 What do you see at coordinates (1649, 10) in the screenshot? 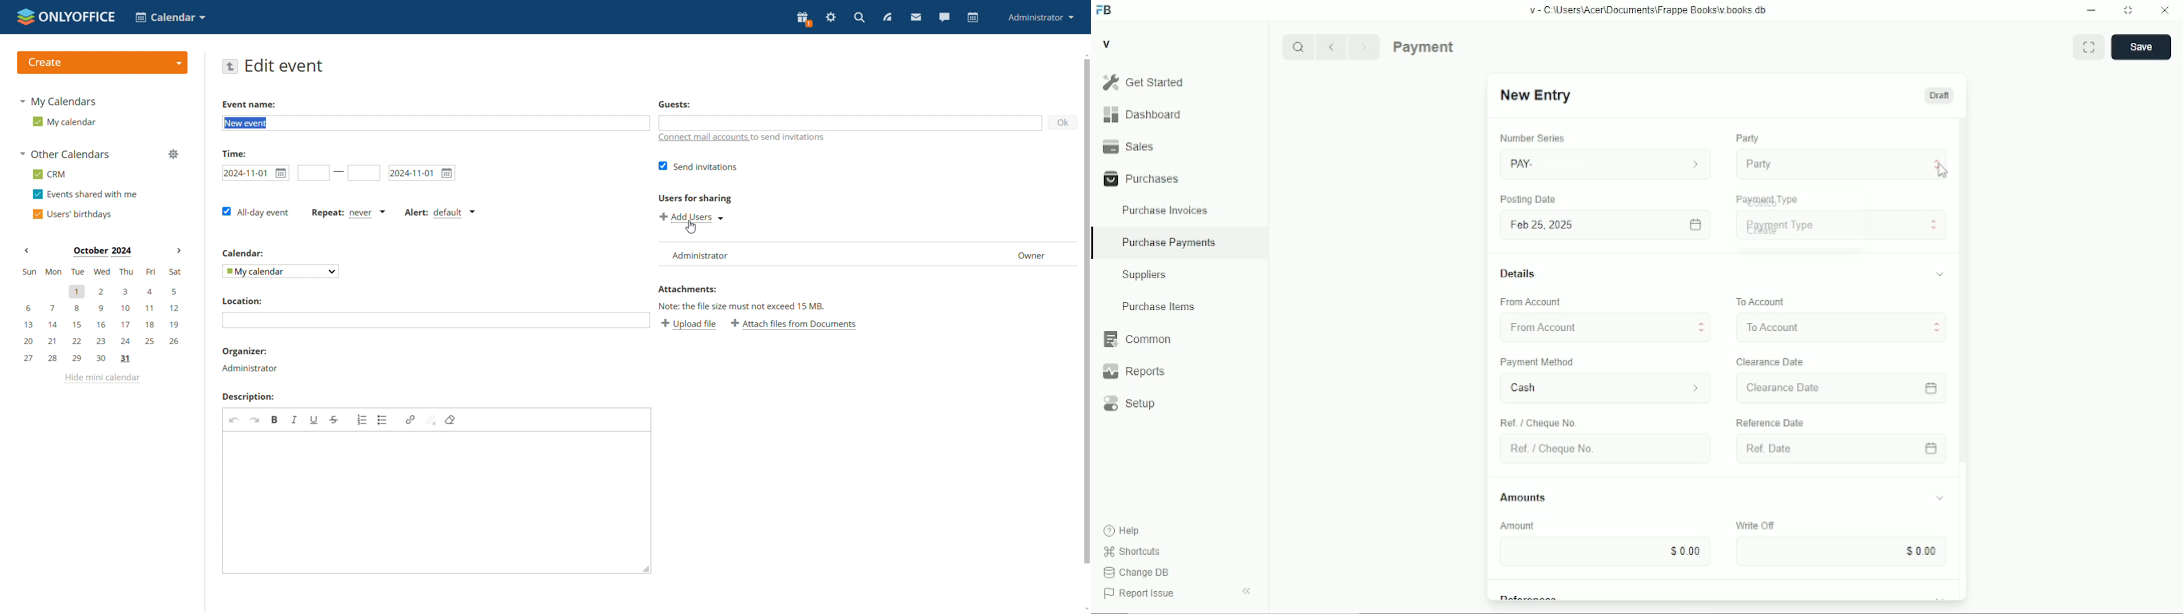
I see `v= C Wsers\Acen\Documents\Frappe Books\v books db` at bounding box center [1649, 10].